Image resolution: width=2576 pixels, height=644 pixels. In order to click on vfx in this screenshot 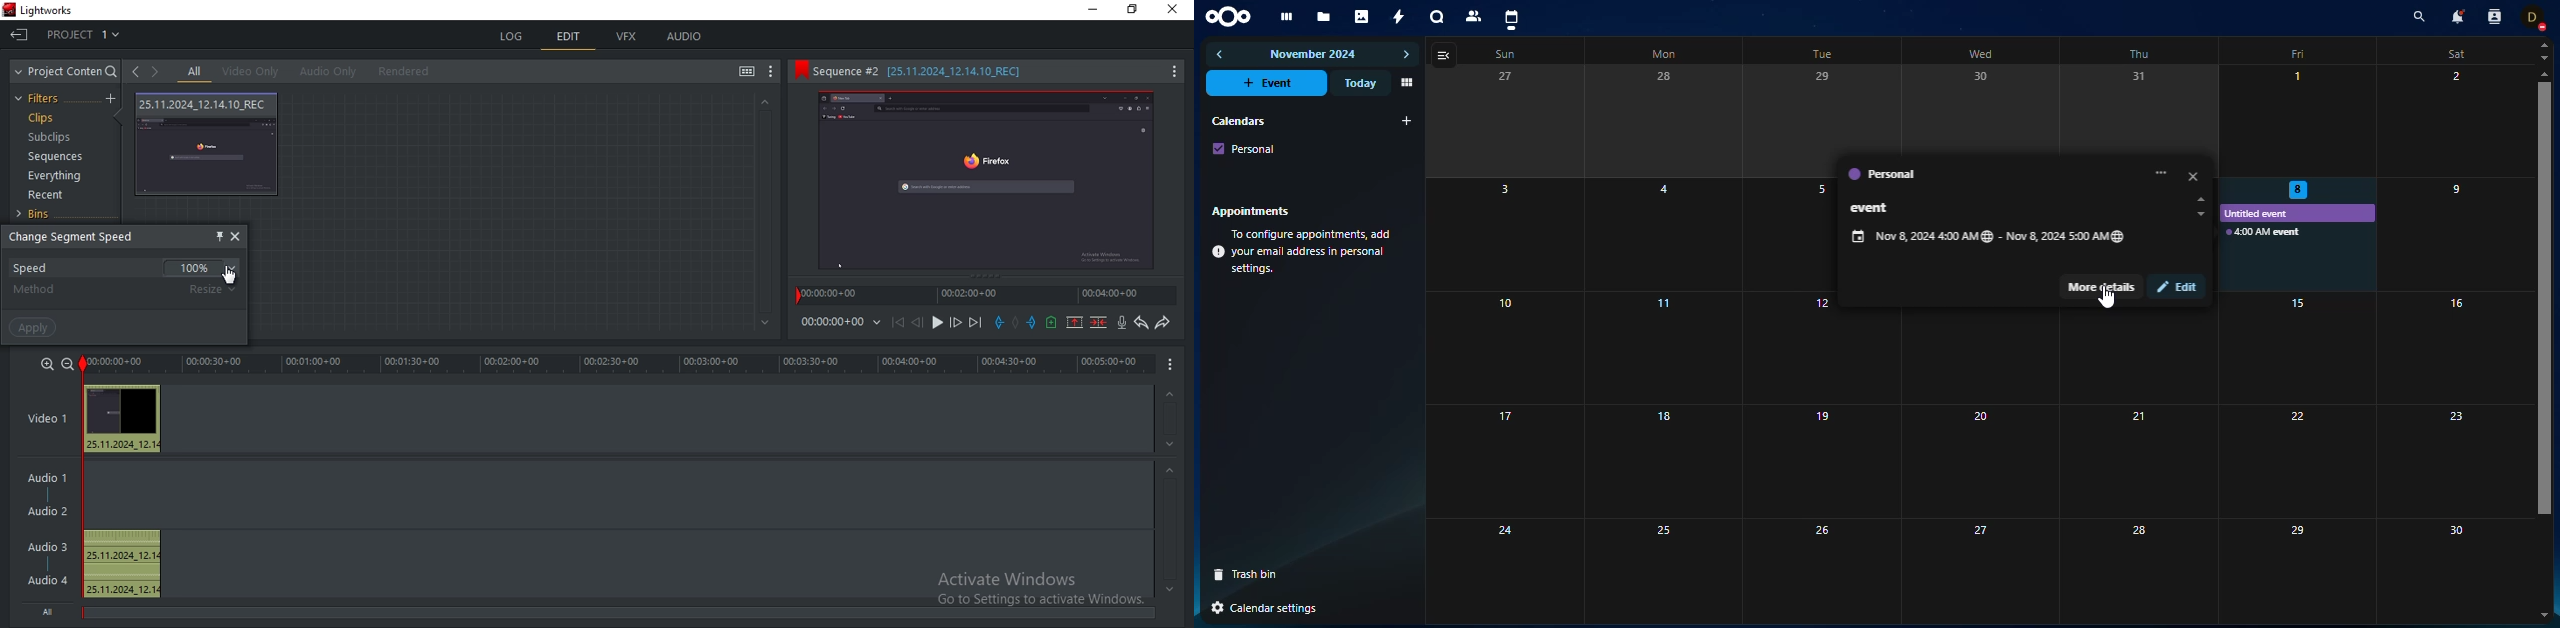, I will do `click(631, 38)`.